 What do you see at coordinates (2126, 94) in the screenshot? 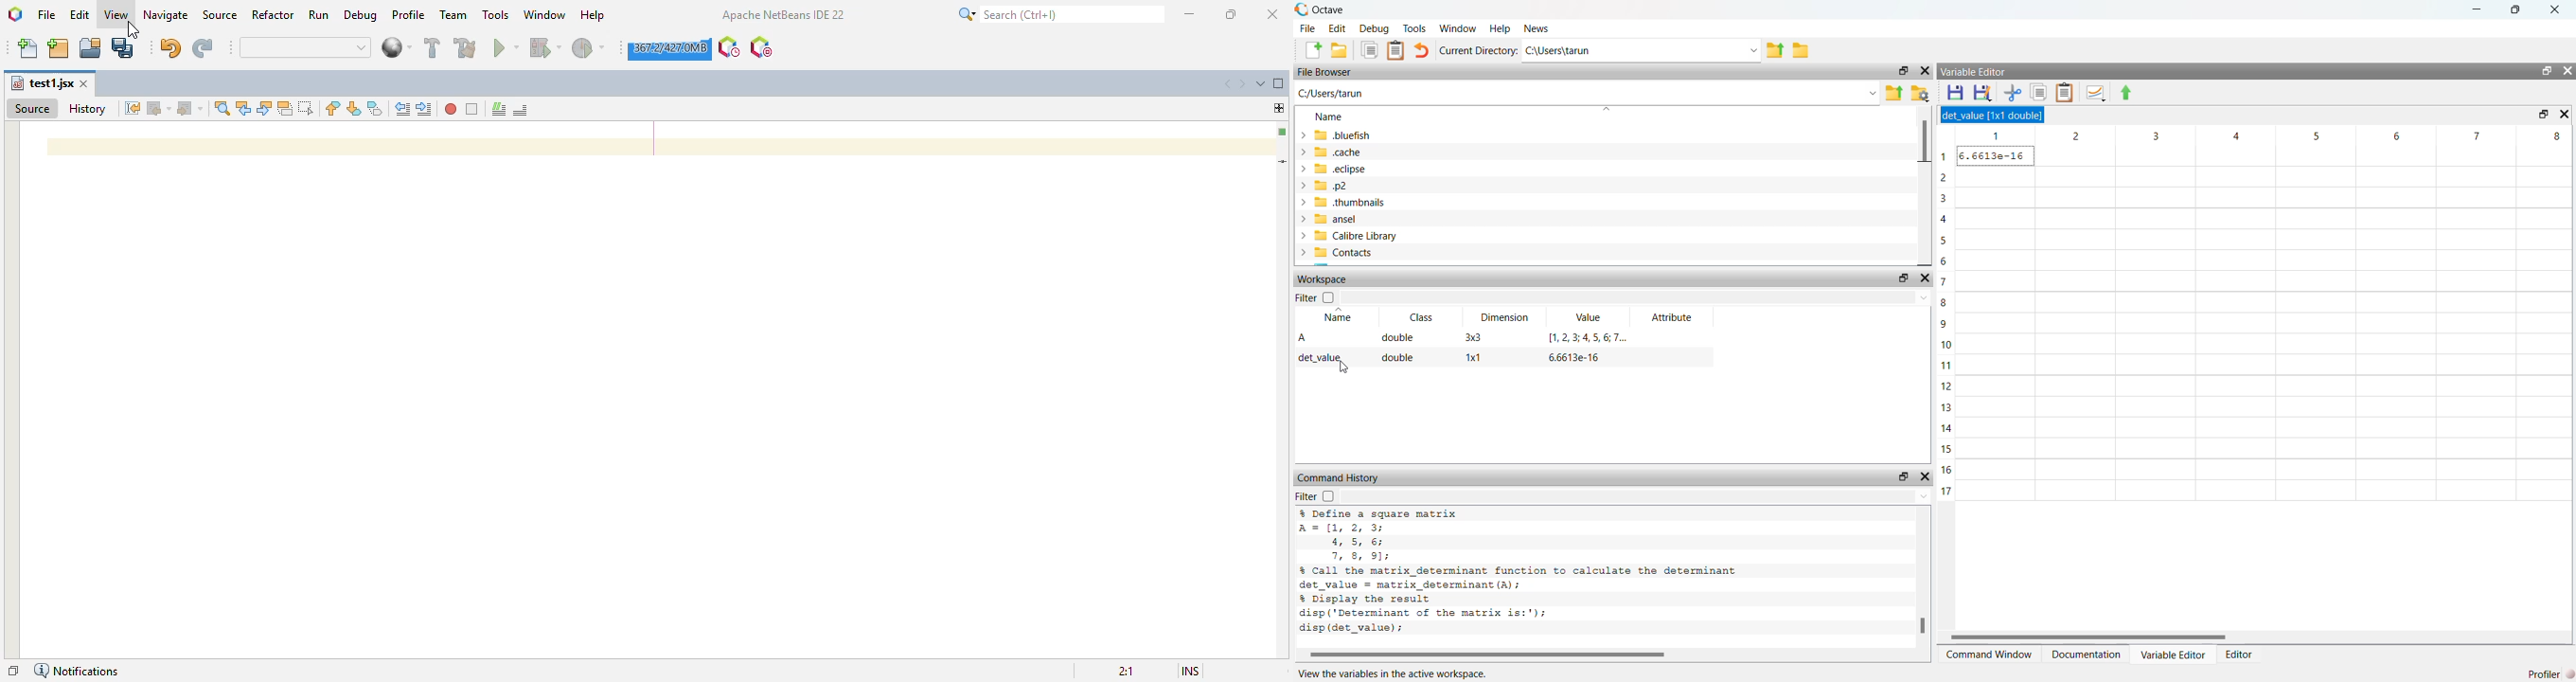
I see `up` at bounding box center [2126, 94].